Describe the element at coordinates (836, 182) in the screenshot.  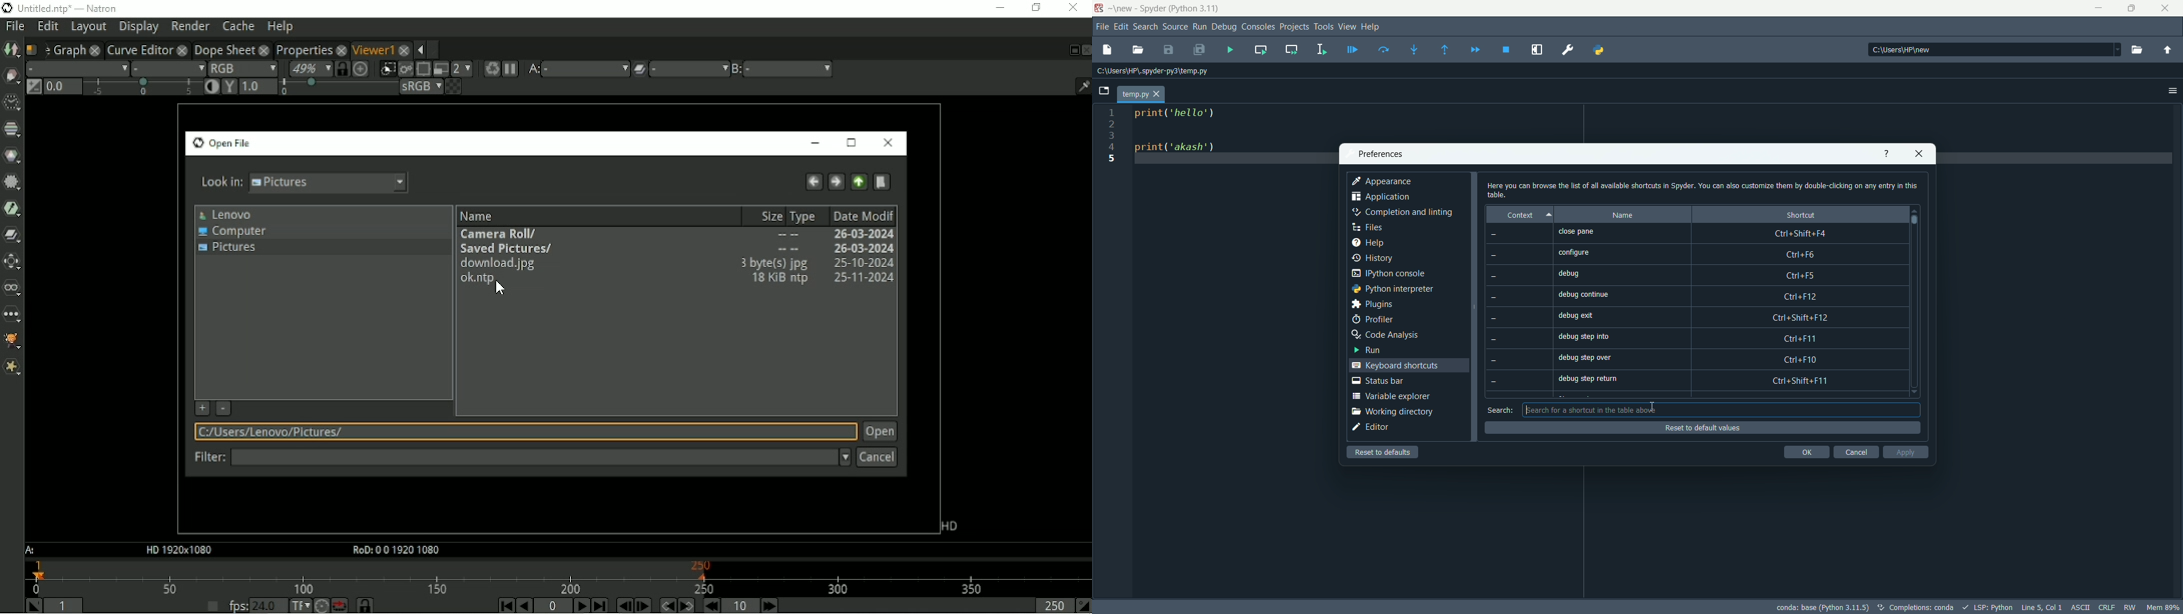
I see `Go forward` at that location.